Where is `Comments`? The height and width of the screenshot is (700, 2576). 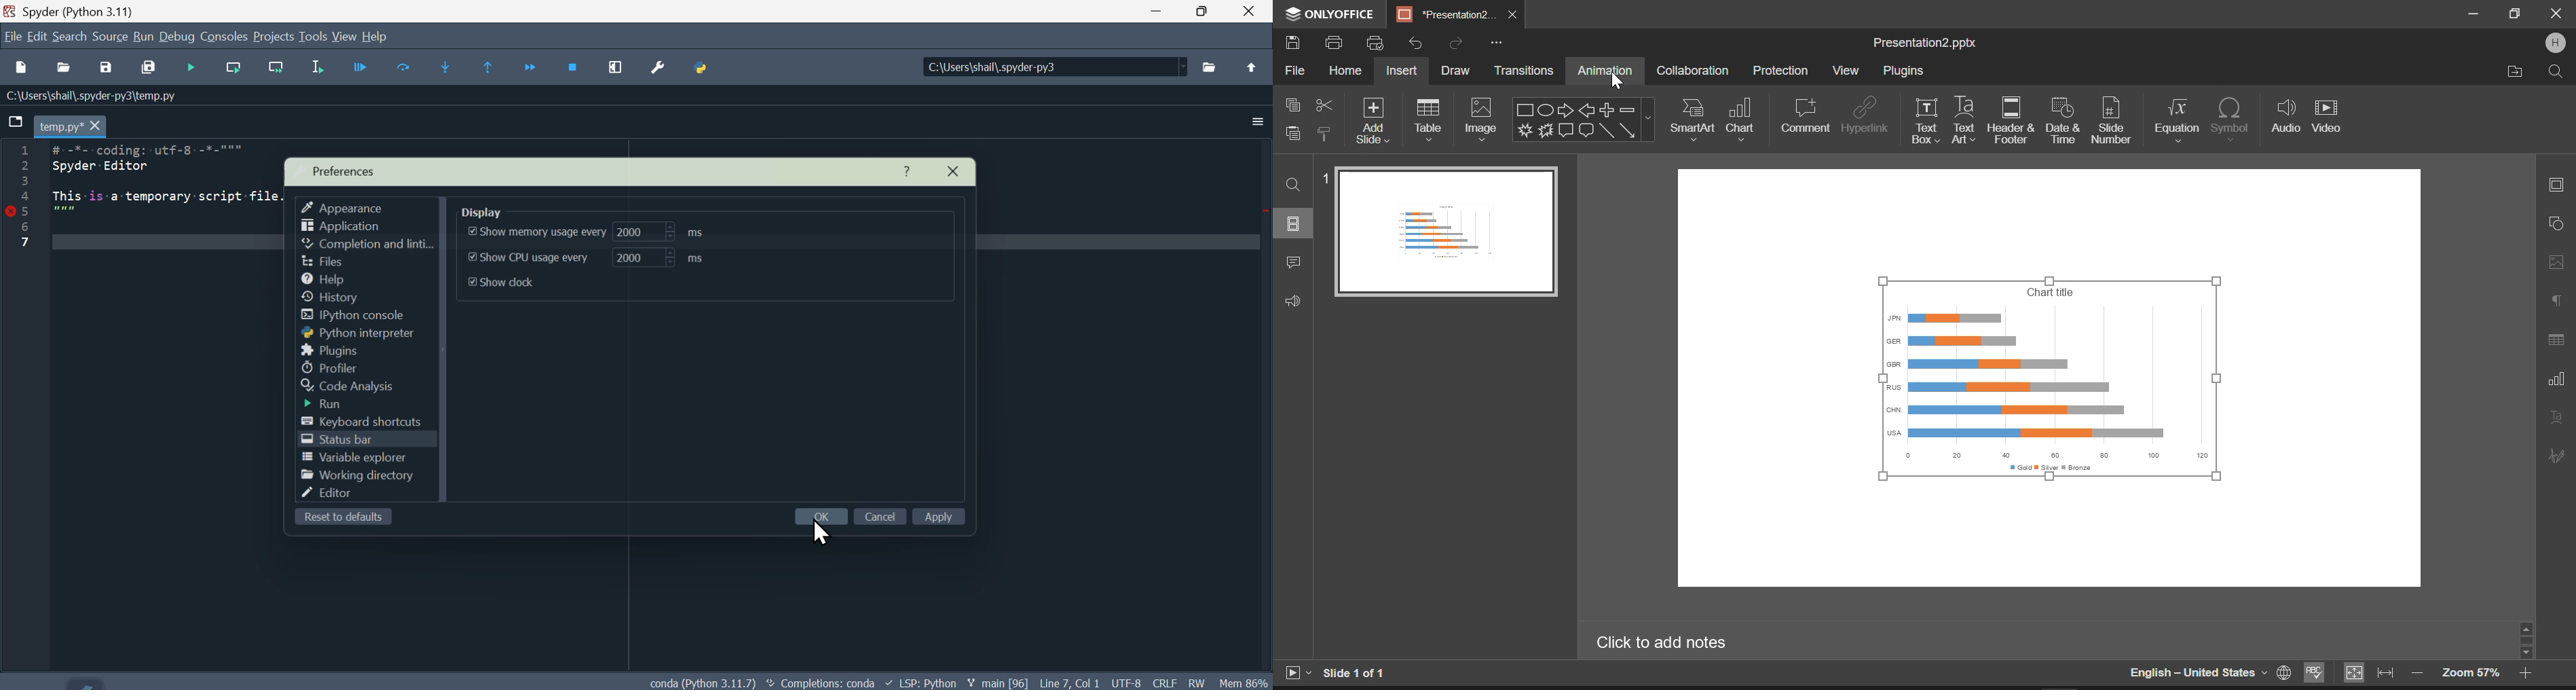
Comments is located at coordinates (1293, 264).